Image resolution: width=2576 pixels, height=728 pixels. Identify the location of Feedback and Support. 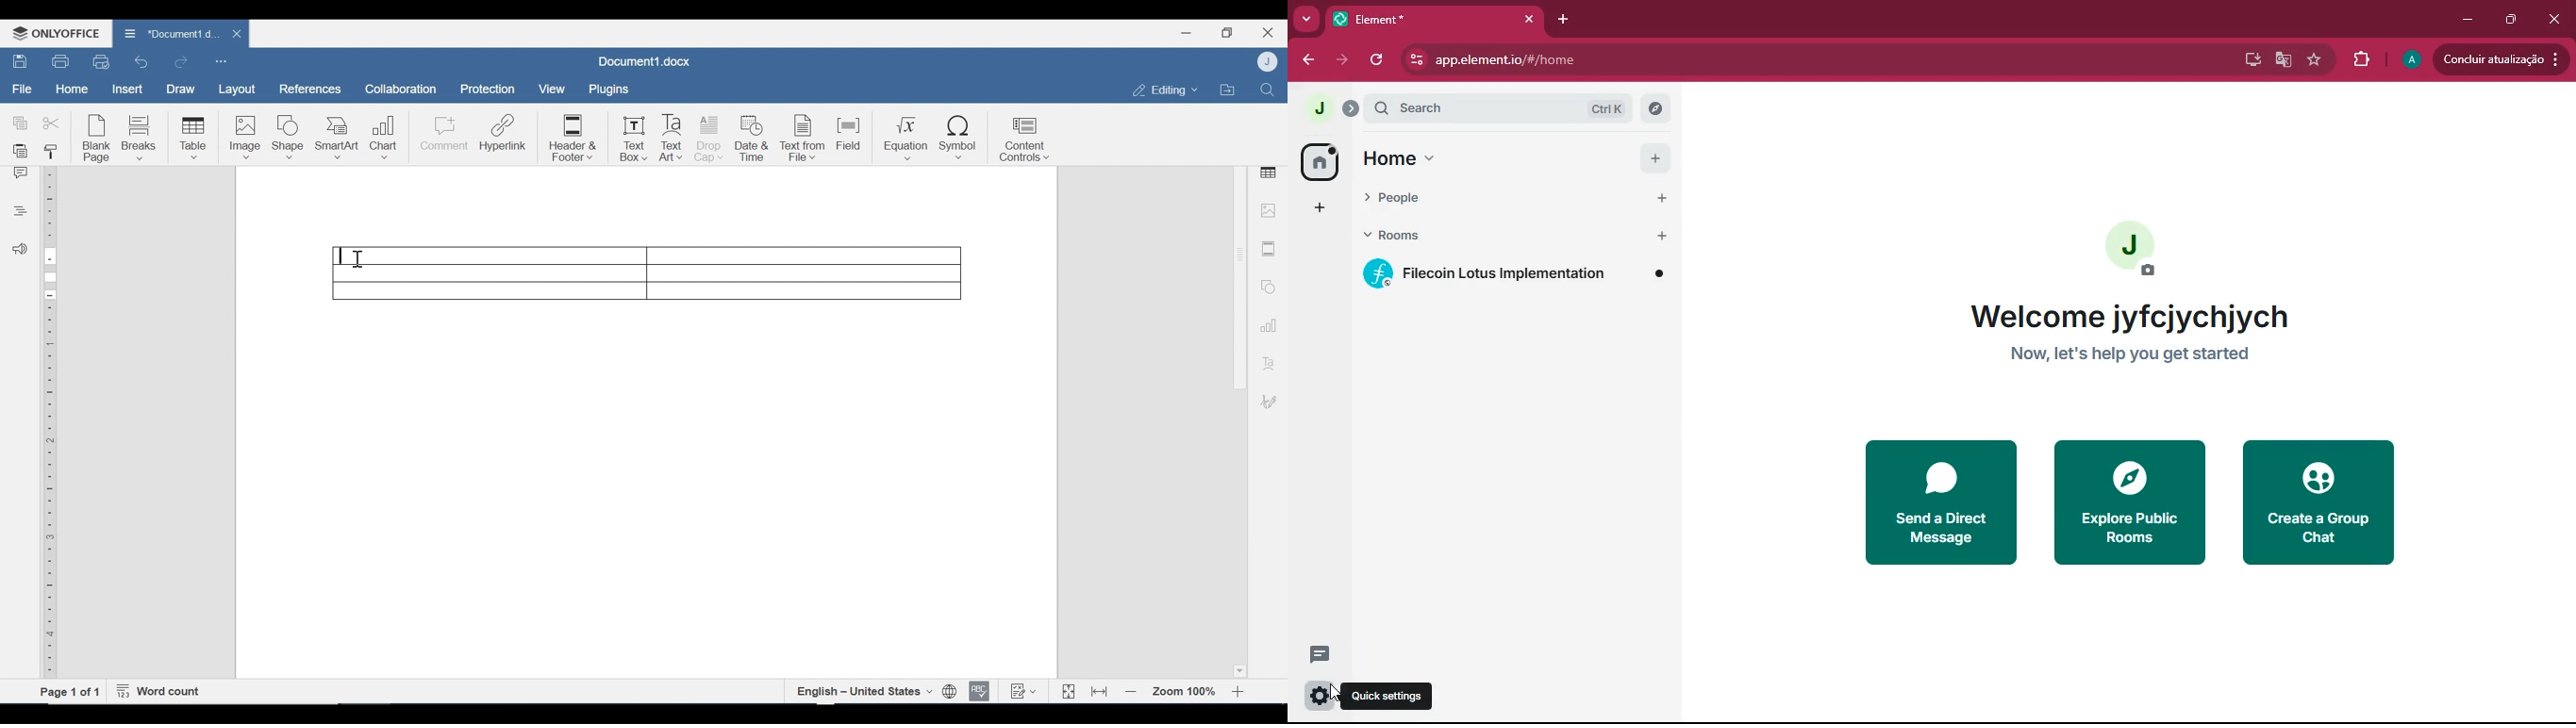
(19, 250).